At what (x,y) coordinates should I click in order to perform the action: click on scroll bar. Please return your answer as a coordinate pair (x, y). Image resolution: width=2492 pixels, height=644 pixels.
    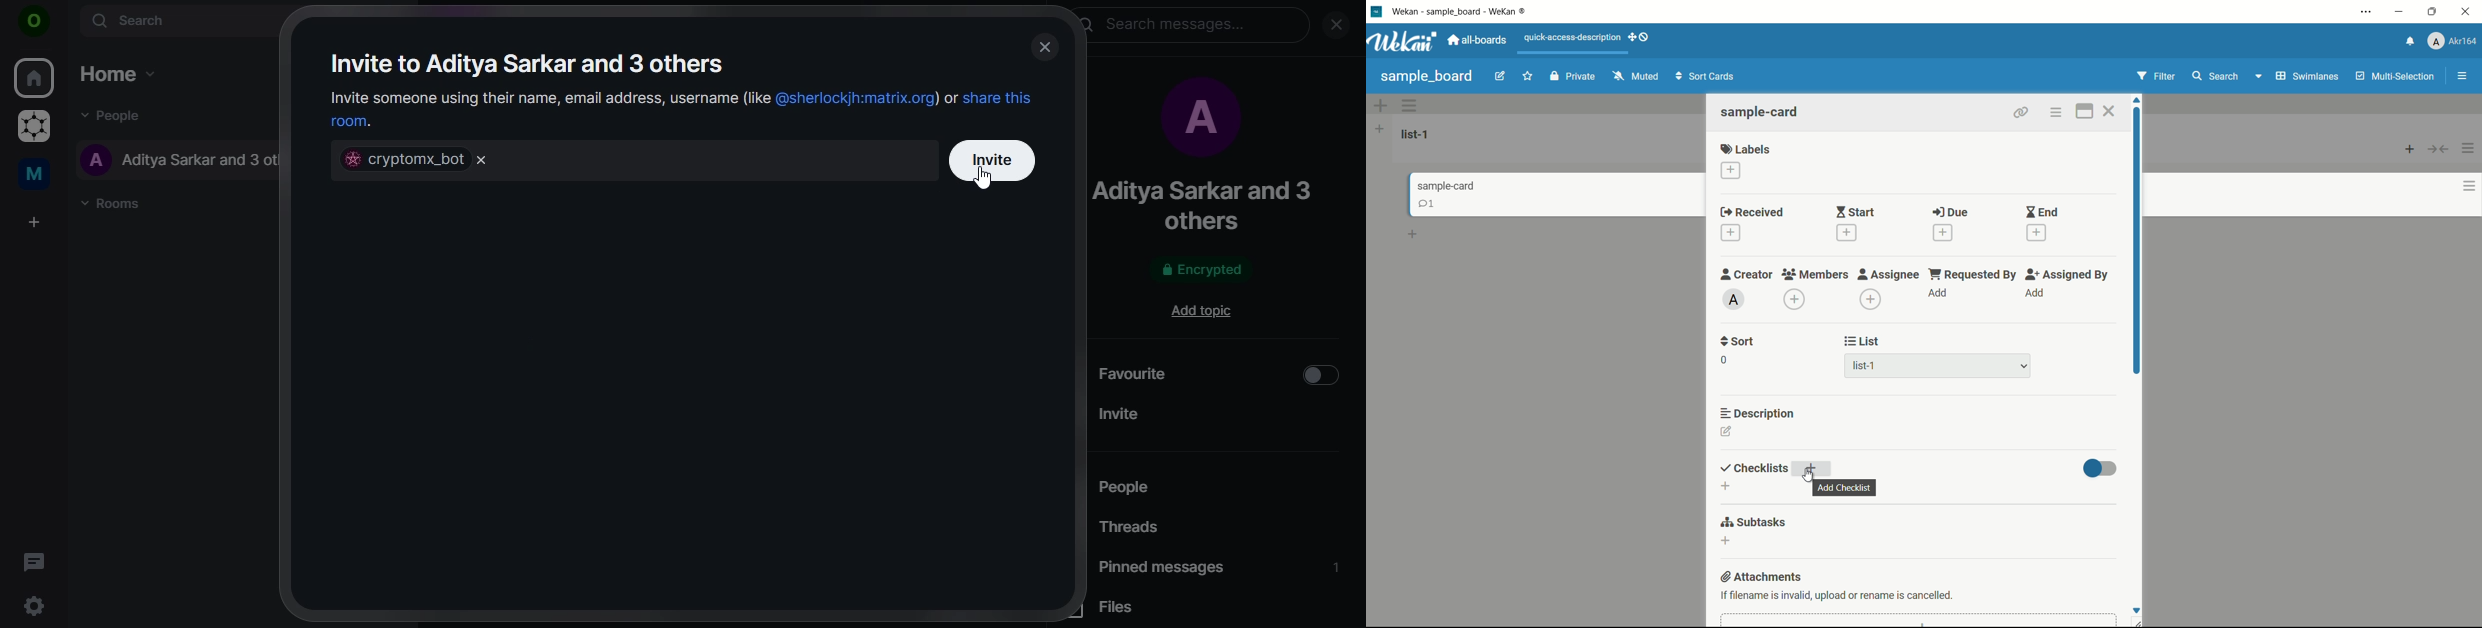
    Looking at the image, I should click on (2139, 242).